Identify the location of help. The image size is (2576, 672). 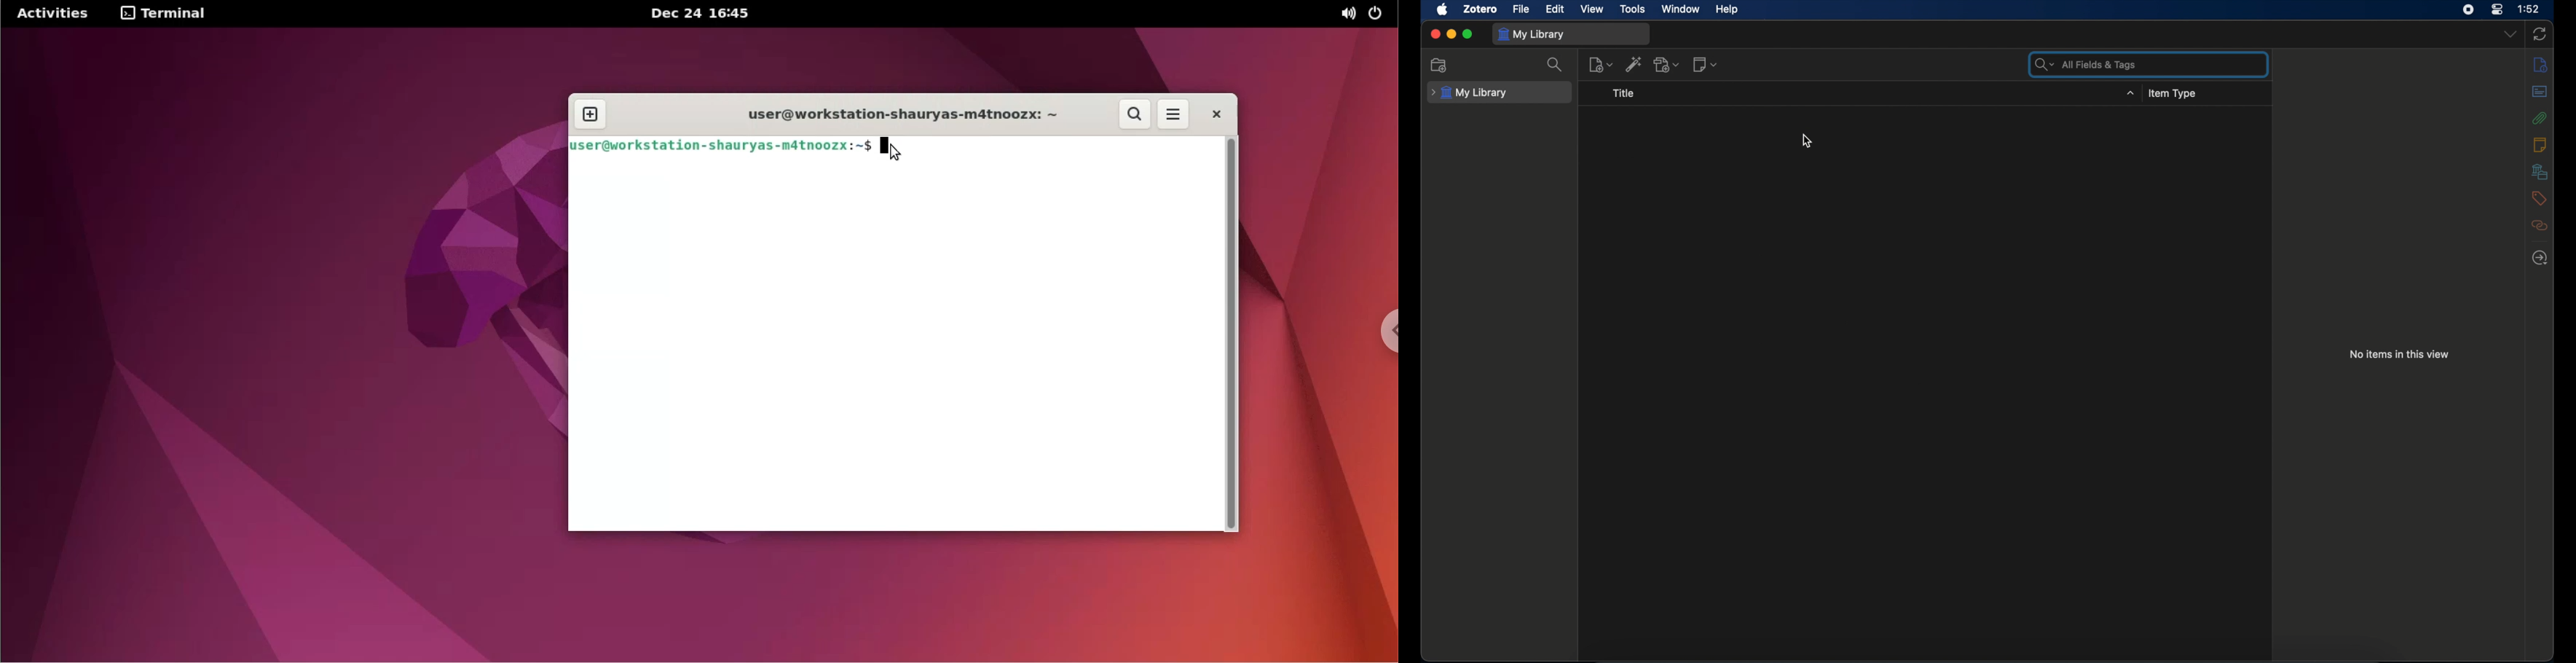
(1728, 10).